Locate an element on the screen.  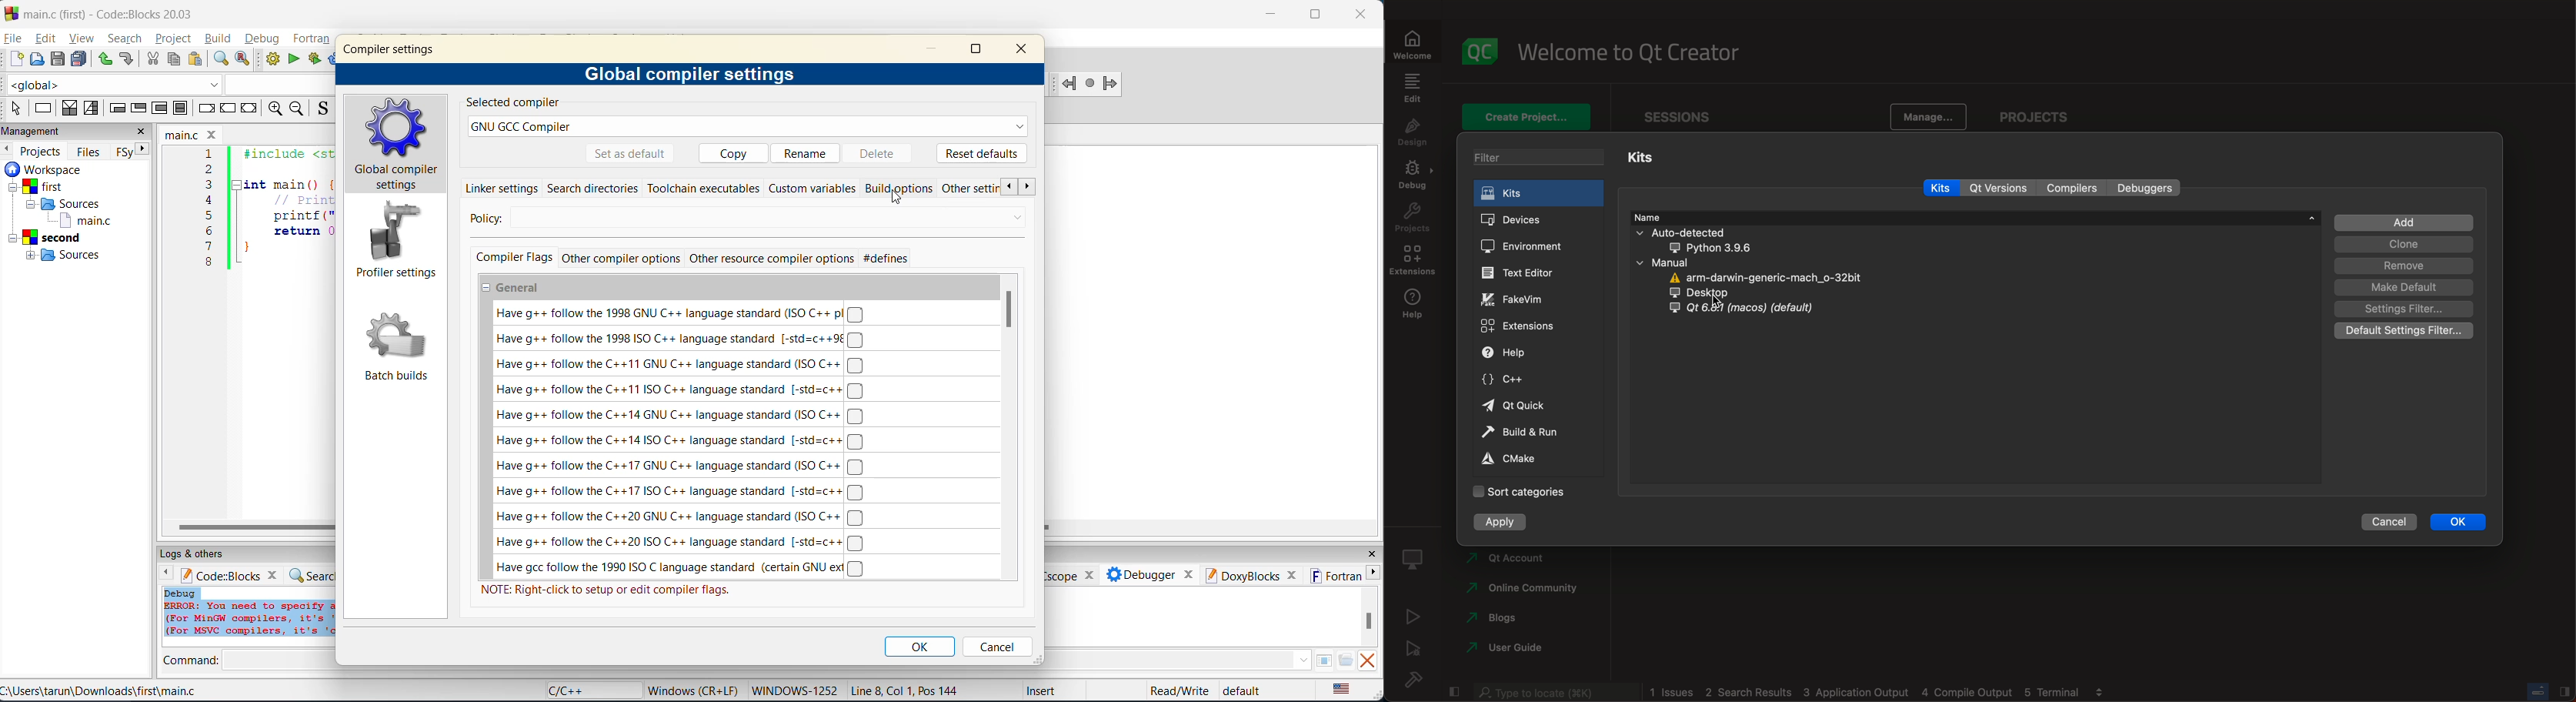
build and run is located at coordinates (315, 60).